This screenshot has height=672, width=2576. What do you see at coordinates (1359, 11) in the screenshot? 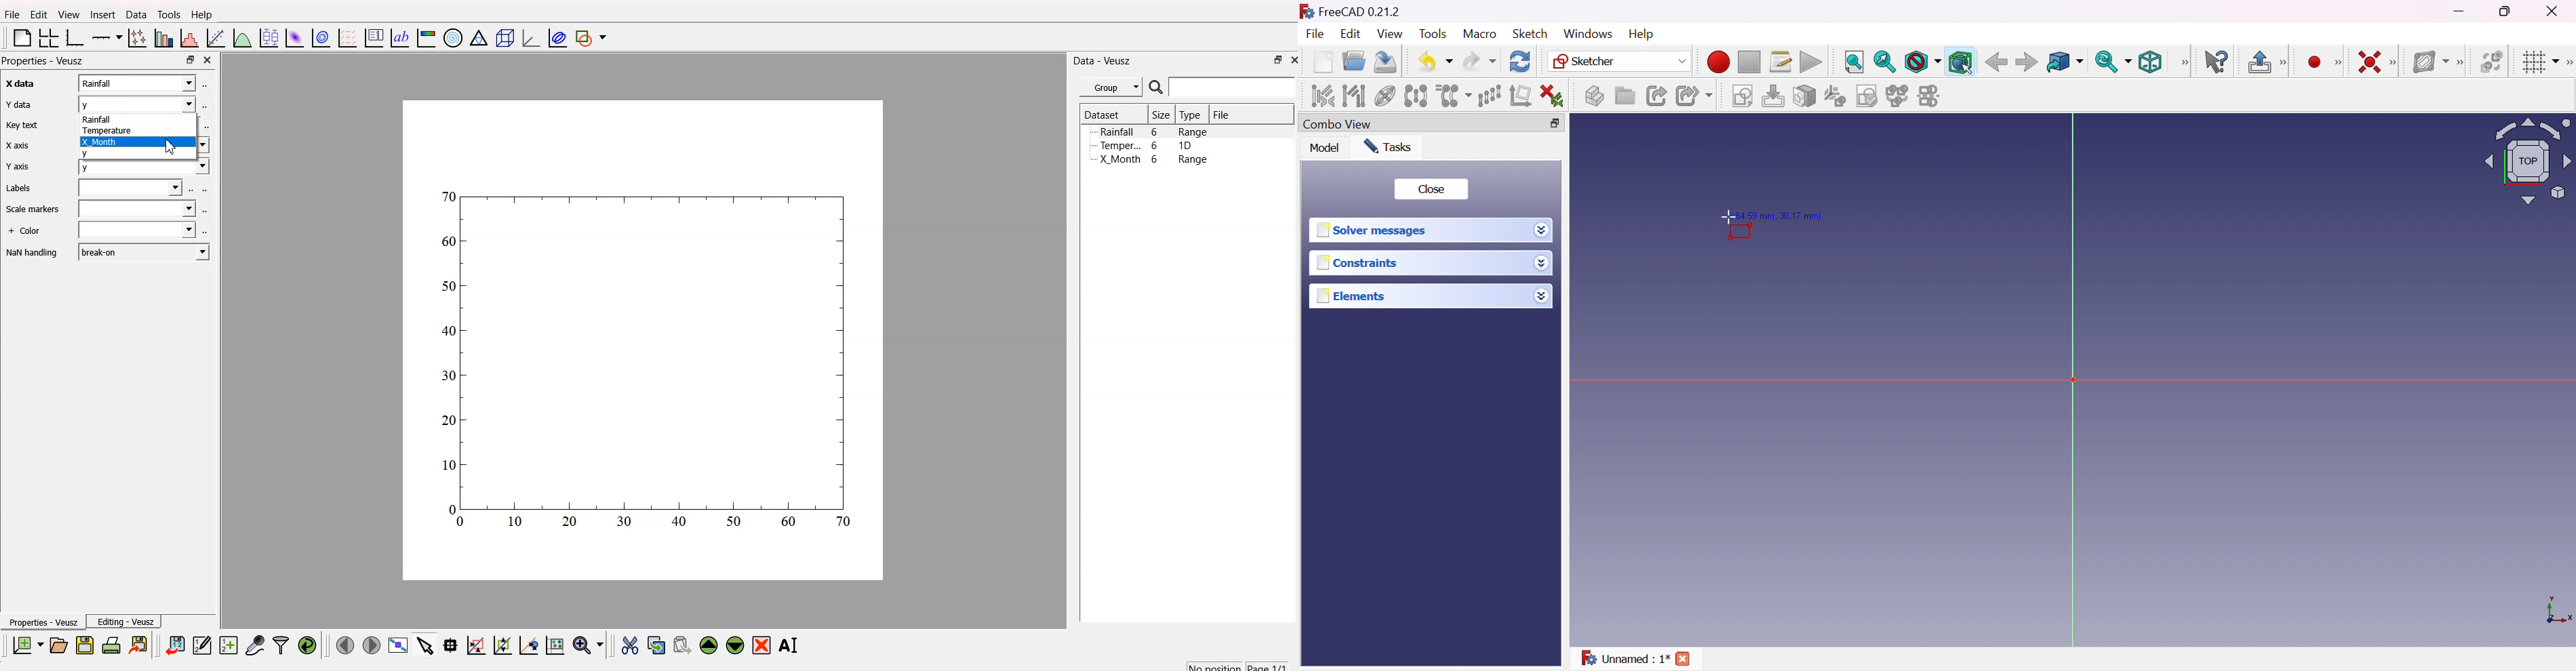
I see `FreeCAD 0.21.2` at bounding box center [1359, 11].